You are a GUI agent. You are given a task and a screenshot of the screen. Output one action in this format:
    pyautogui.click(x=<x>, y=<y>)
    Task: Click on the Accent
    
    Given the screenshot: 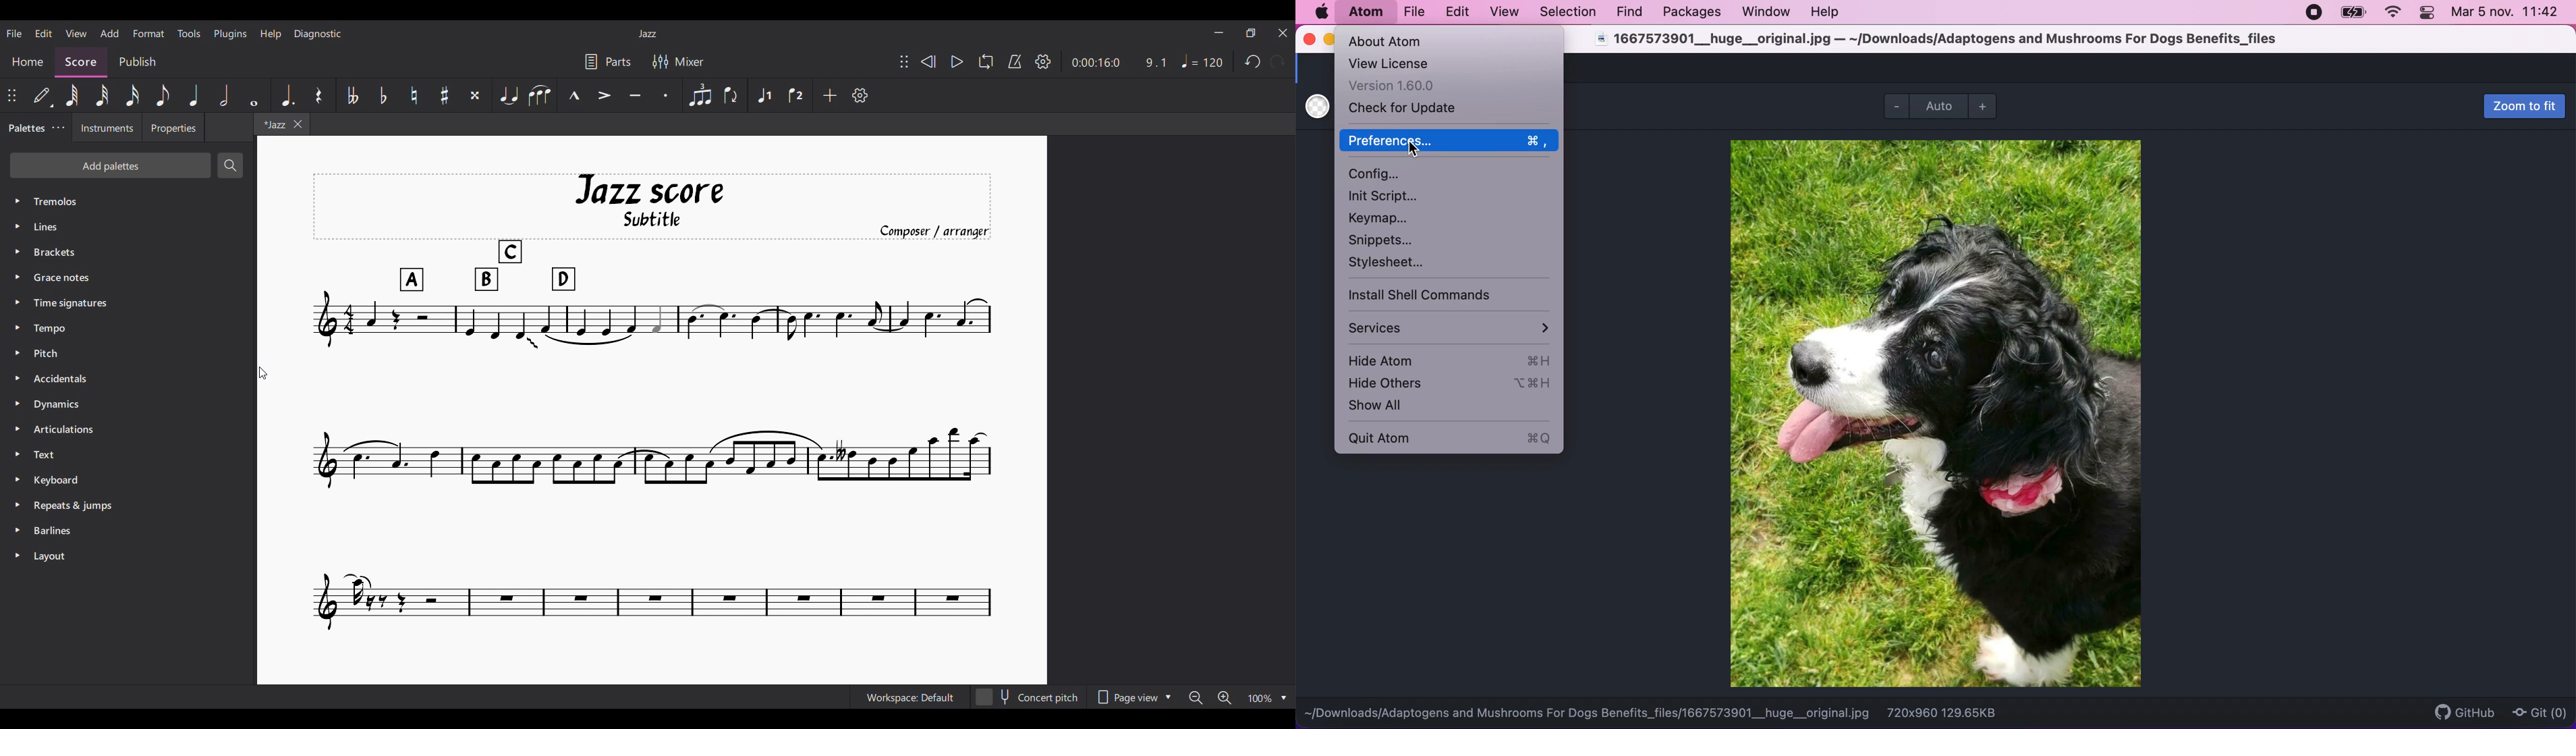 What is the action you would take?
    pyautogui.click(x=605, y=96)
    